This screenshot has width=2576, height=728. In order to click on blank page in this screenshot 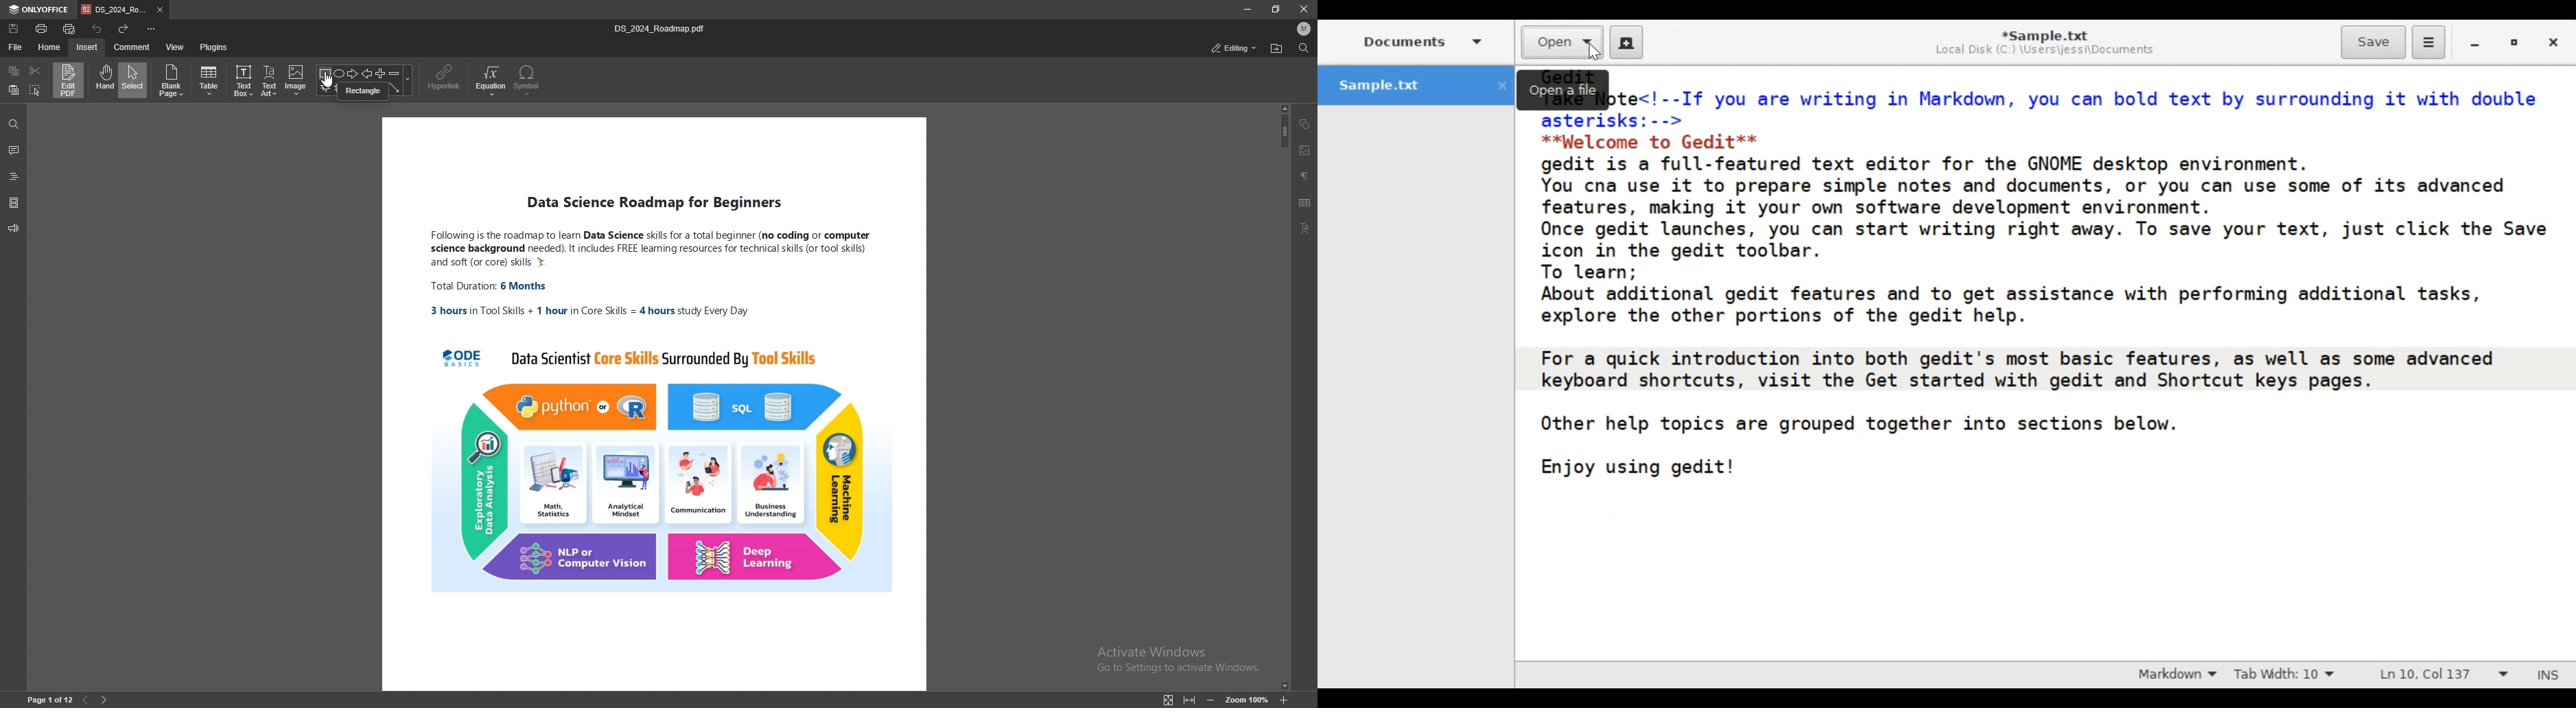, I will do `click(173, 81)`.